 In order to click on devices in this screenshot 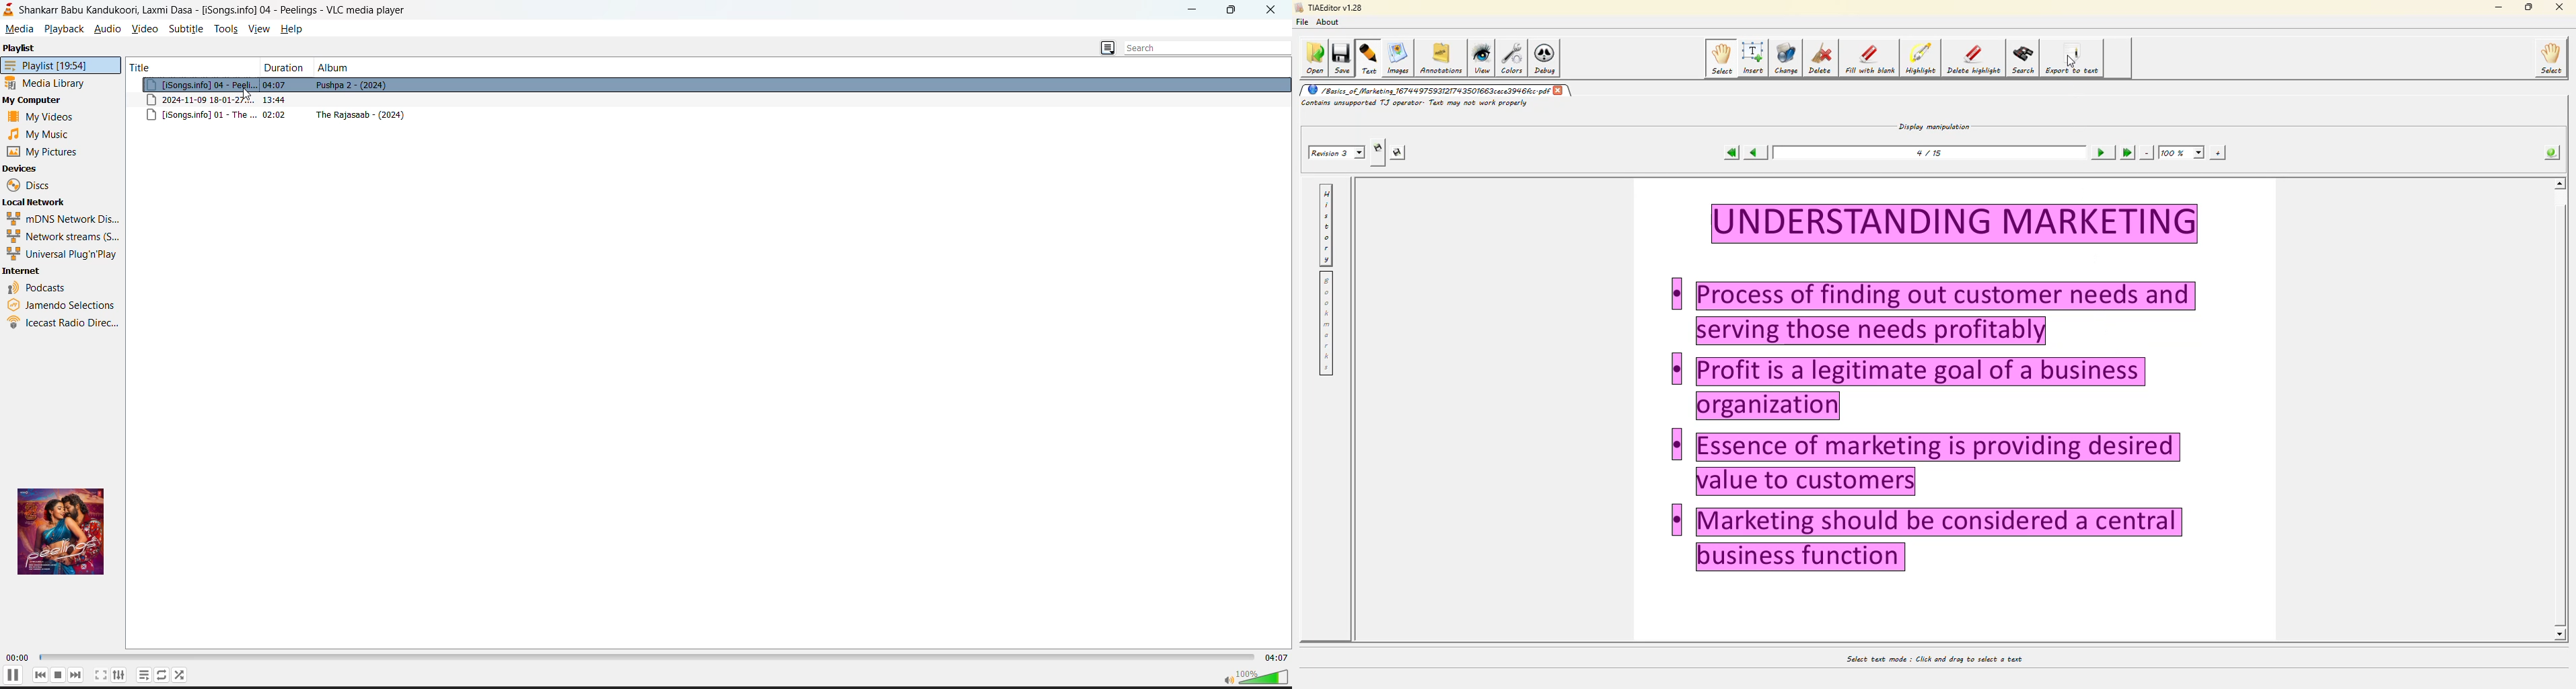, I will do `click(21, 168)`.